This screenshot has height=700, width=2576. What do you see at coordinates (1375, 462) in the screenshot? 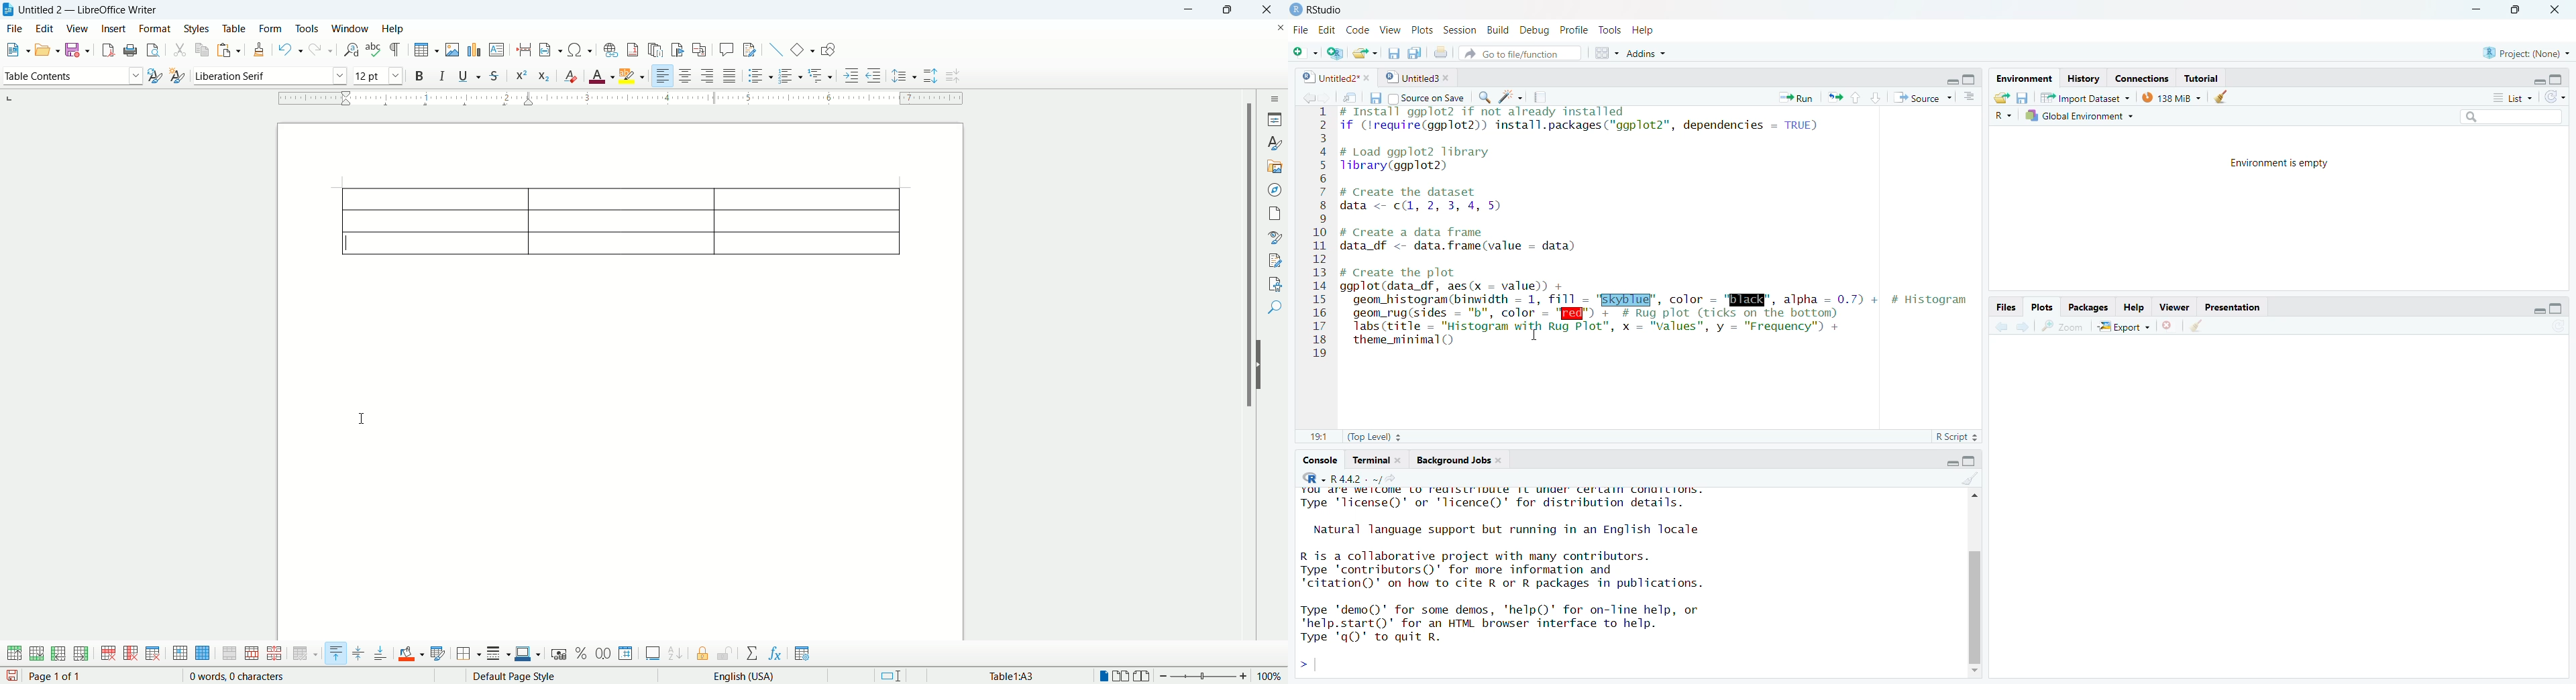
I see `Terminal` at bounding box center [1375, 462].